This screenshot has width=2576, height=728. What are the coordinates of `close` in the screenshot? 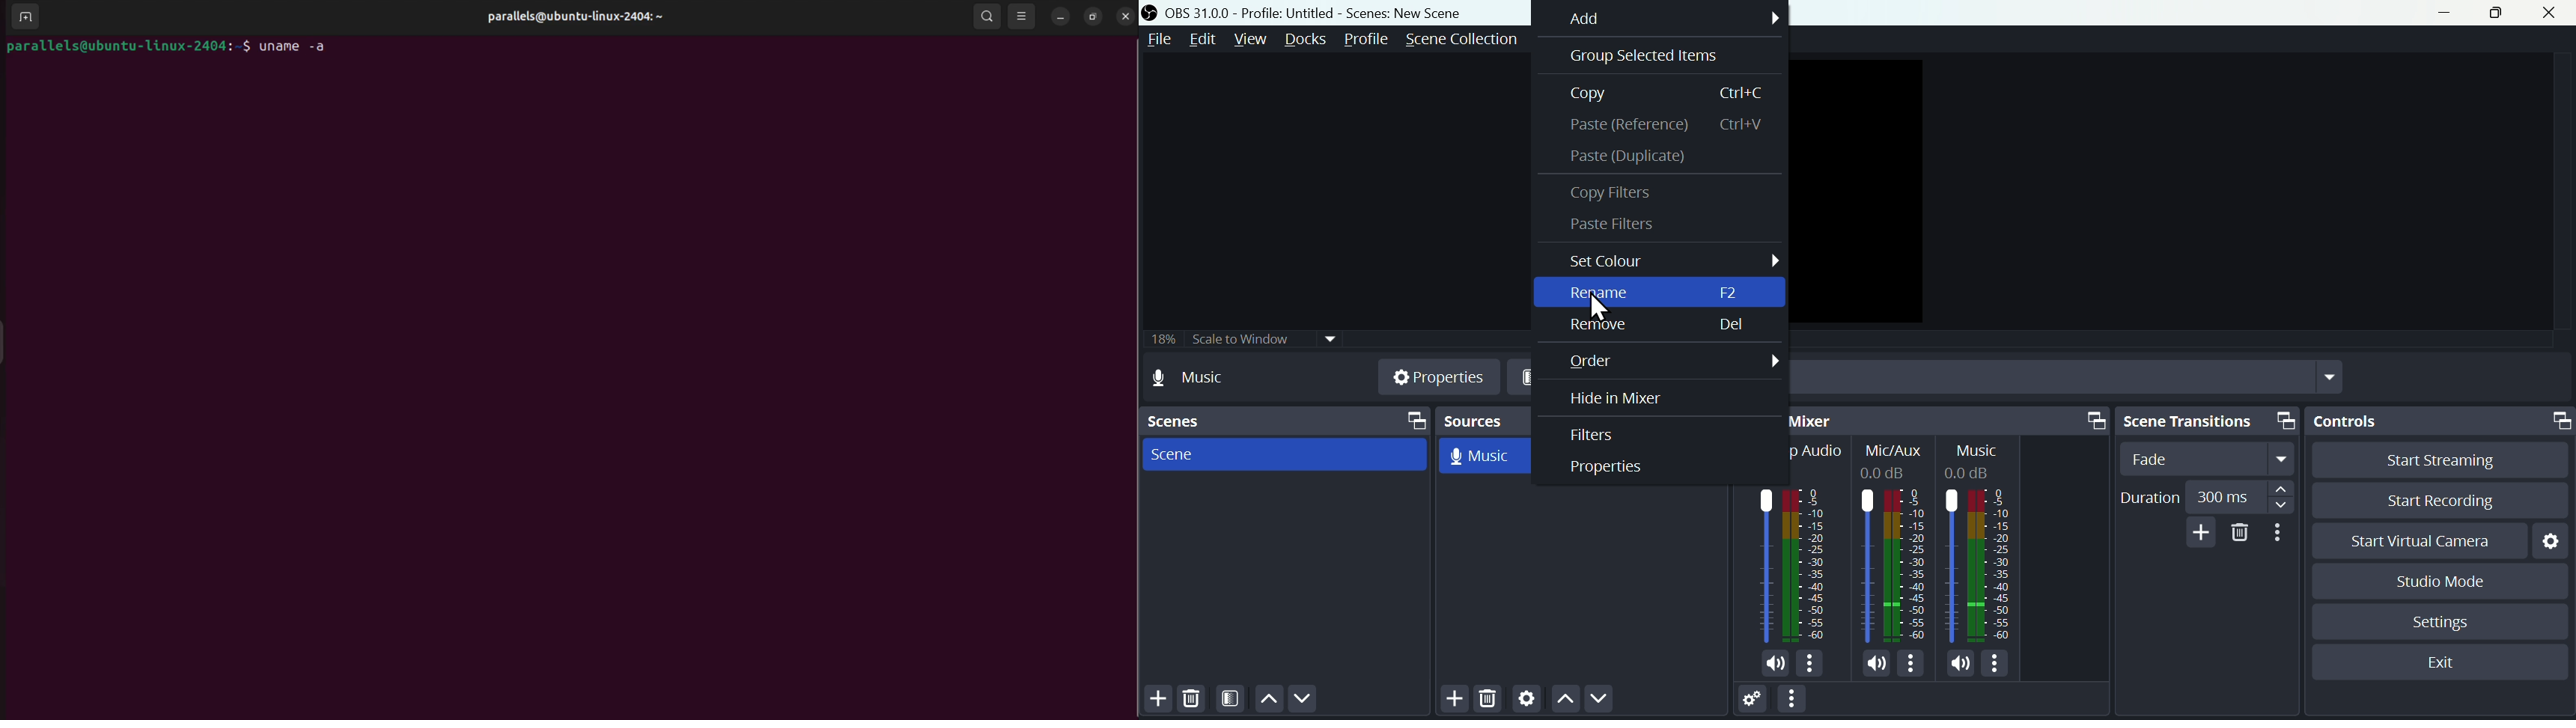 It's located at (2553, 11).